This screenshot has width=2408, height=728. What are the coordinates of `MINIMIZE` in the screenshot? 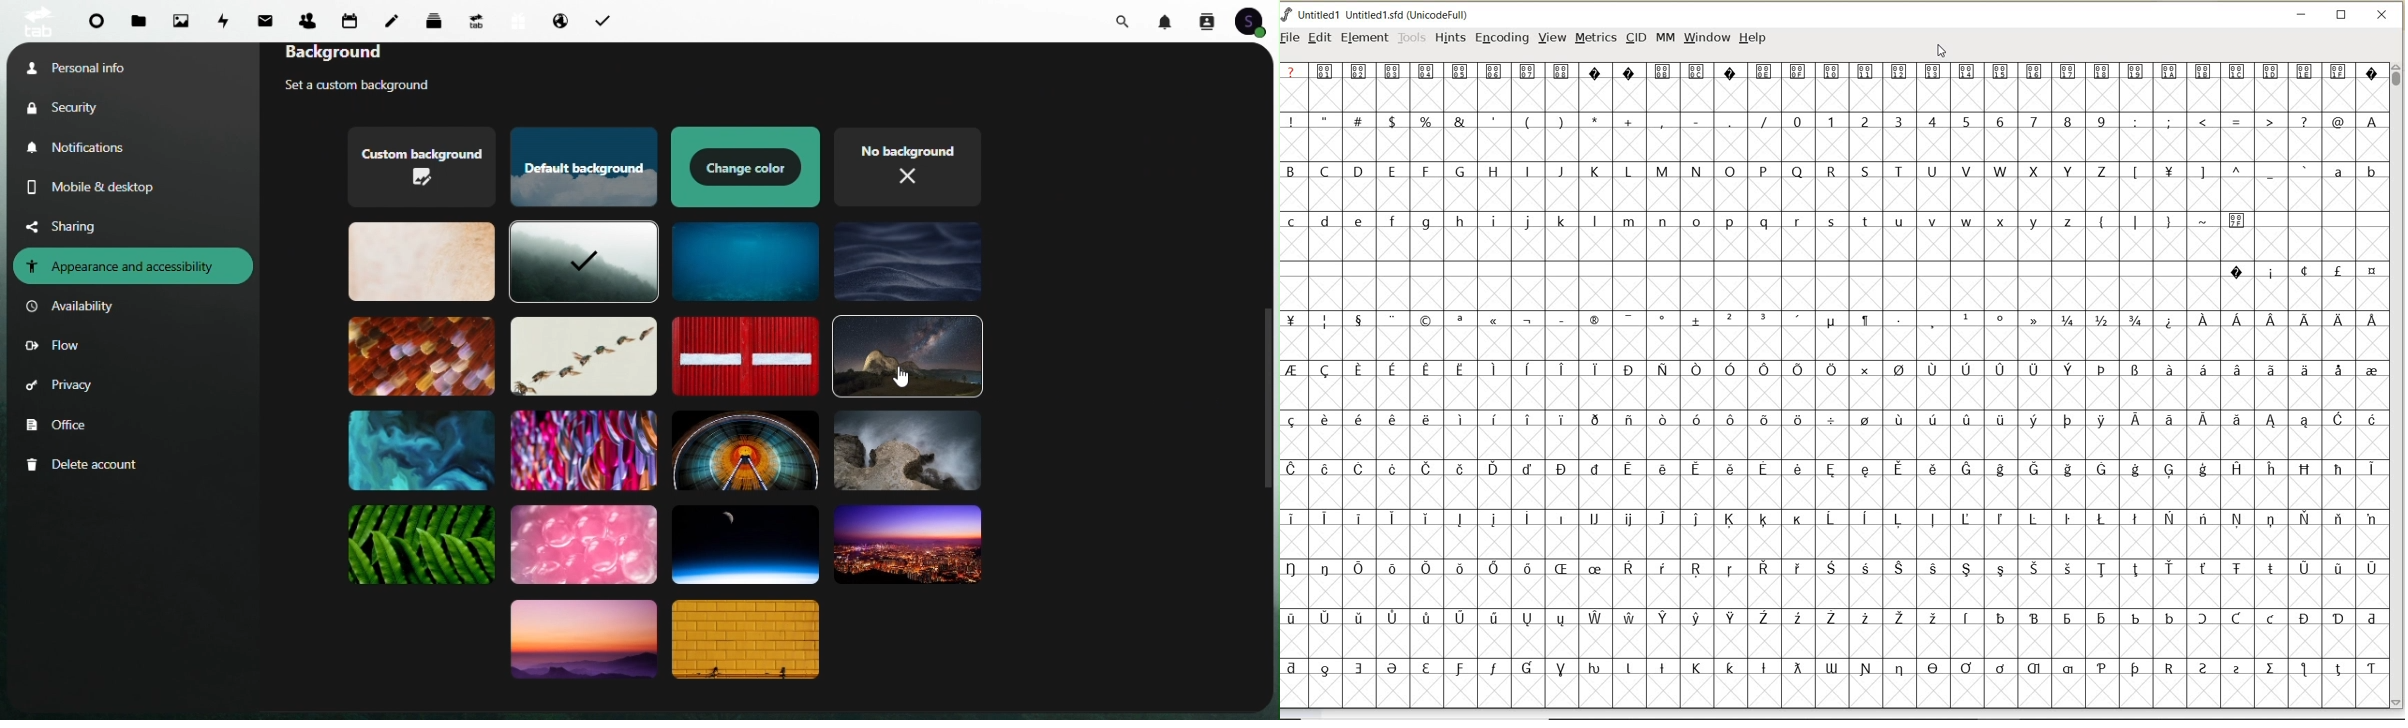 It's located at (2303, 17).